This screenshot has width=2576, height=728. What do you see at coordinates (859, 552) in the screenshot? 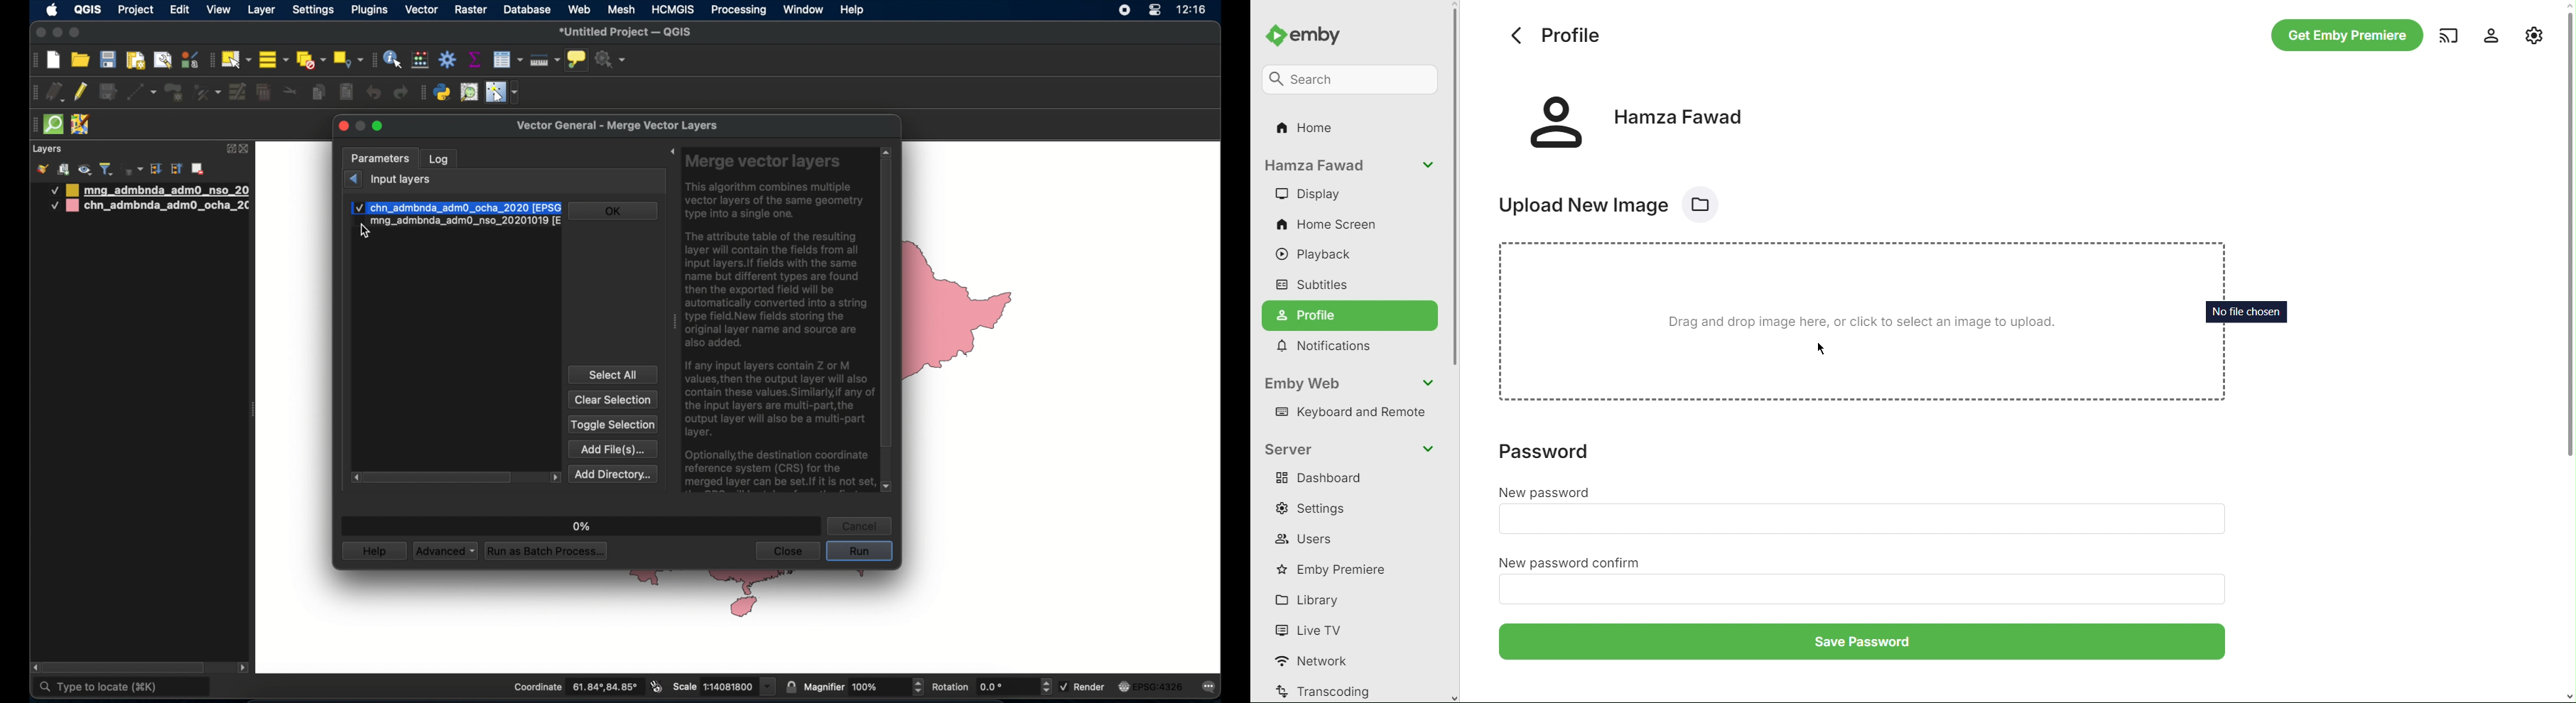
I see `run` at bounding box center [859, 552].